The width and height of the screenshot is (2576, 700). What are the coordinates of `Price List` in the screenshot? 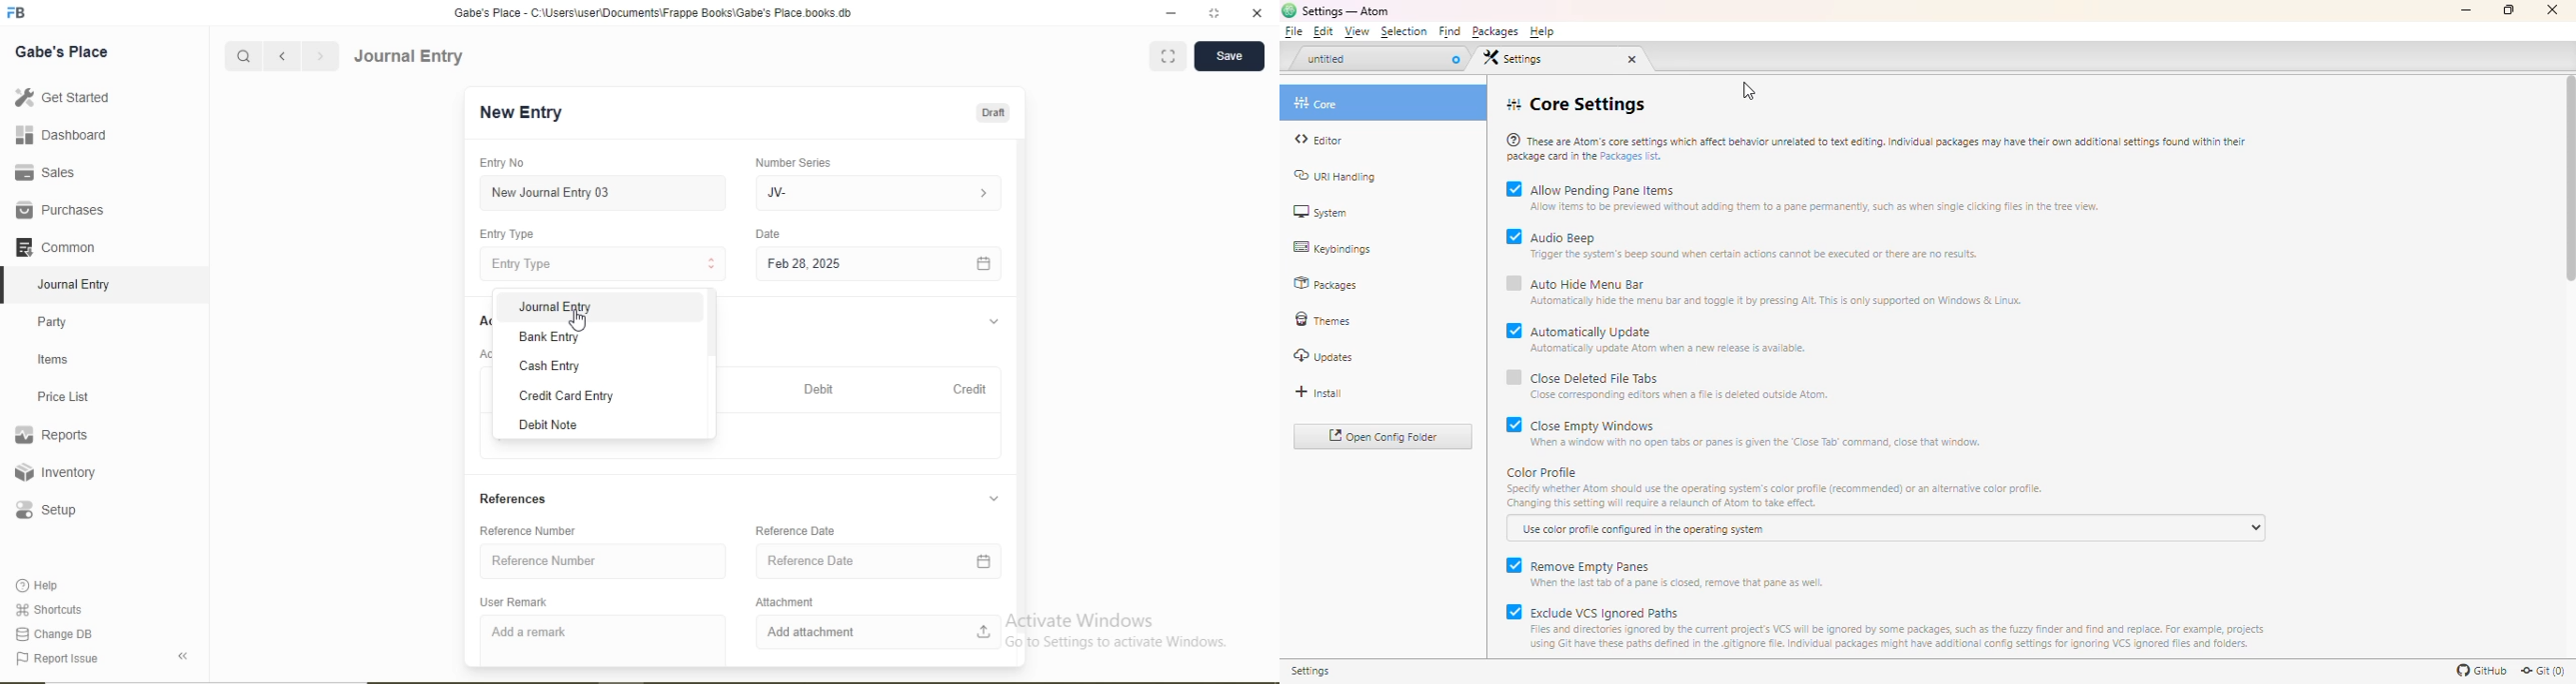 It's located at (62, 397).